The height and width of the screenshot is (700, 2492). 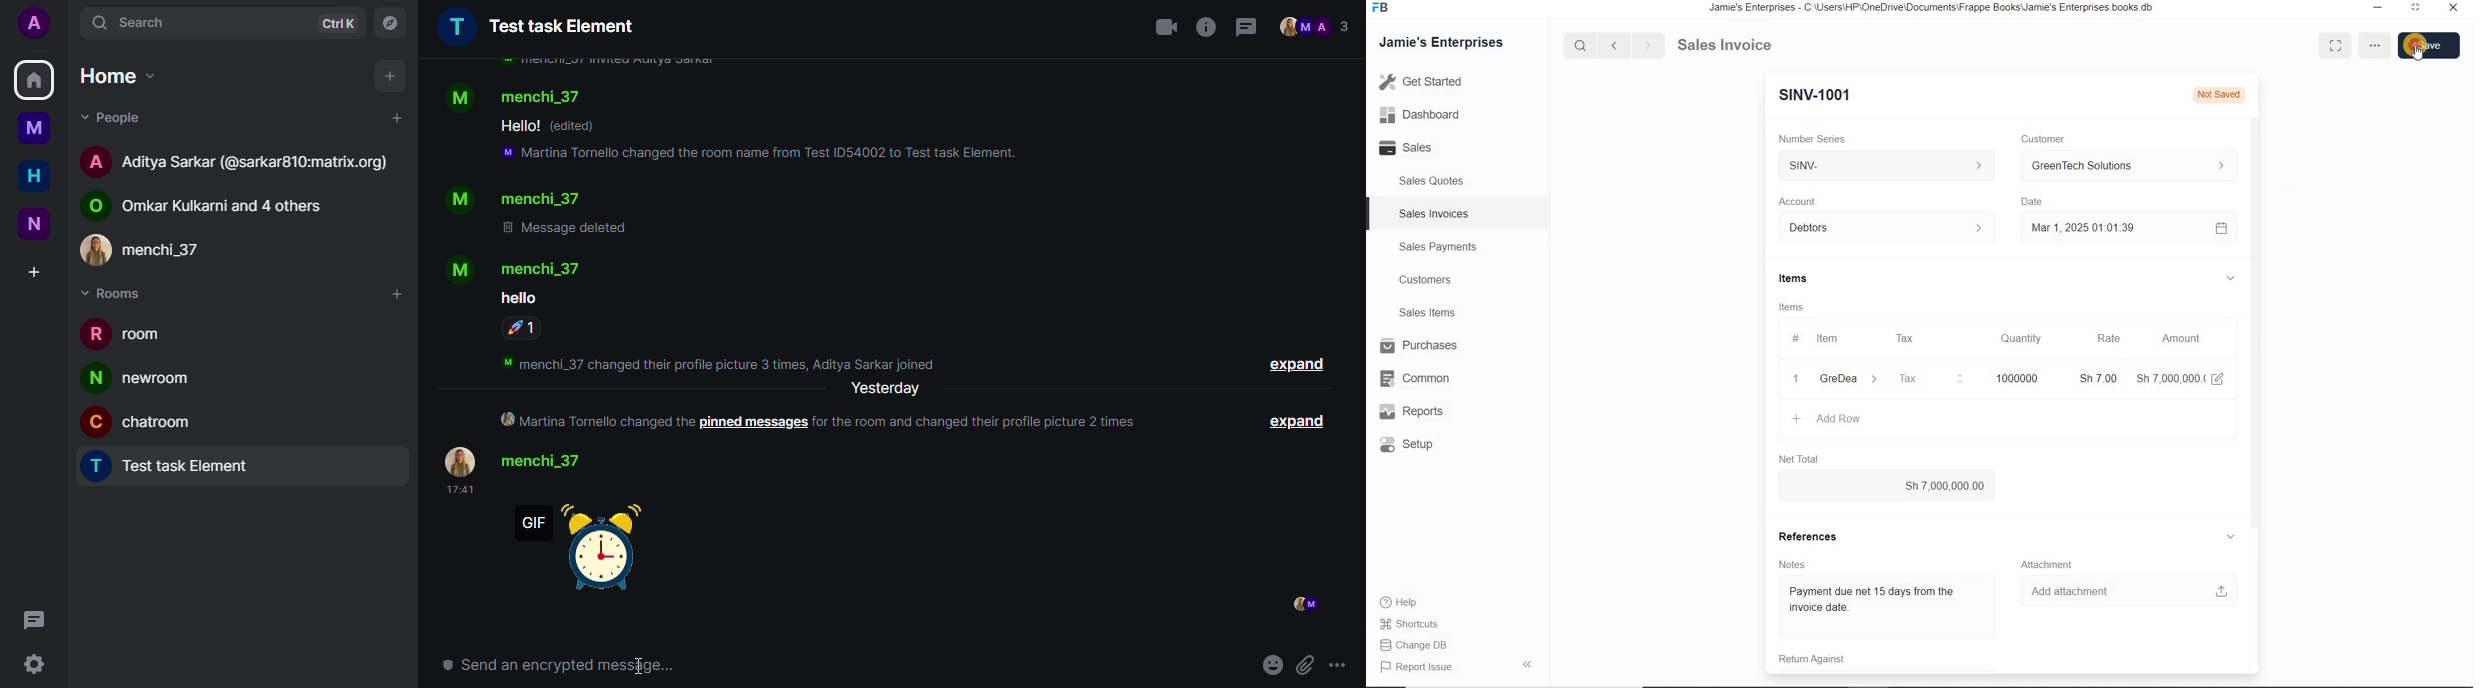 What do you see at coordinates (32, 616) in the screenshot?
I see `threads` at bounding box center [32, 616].